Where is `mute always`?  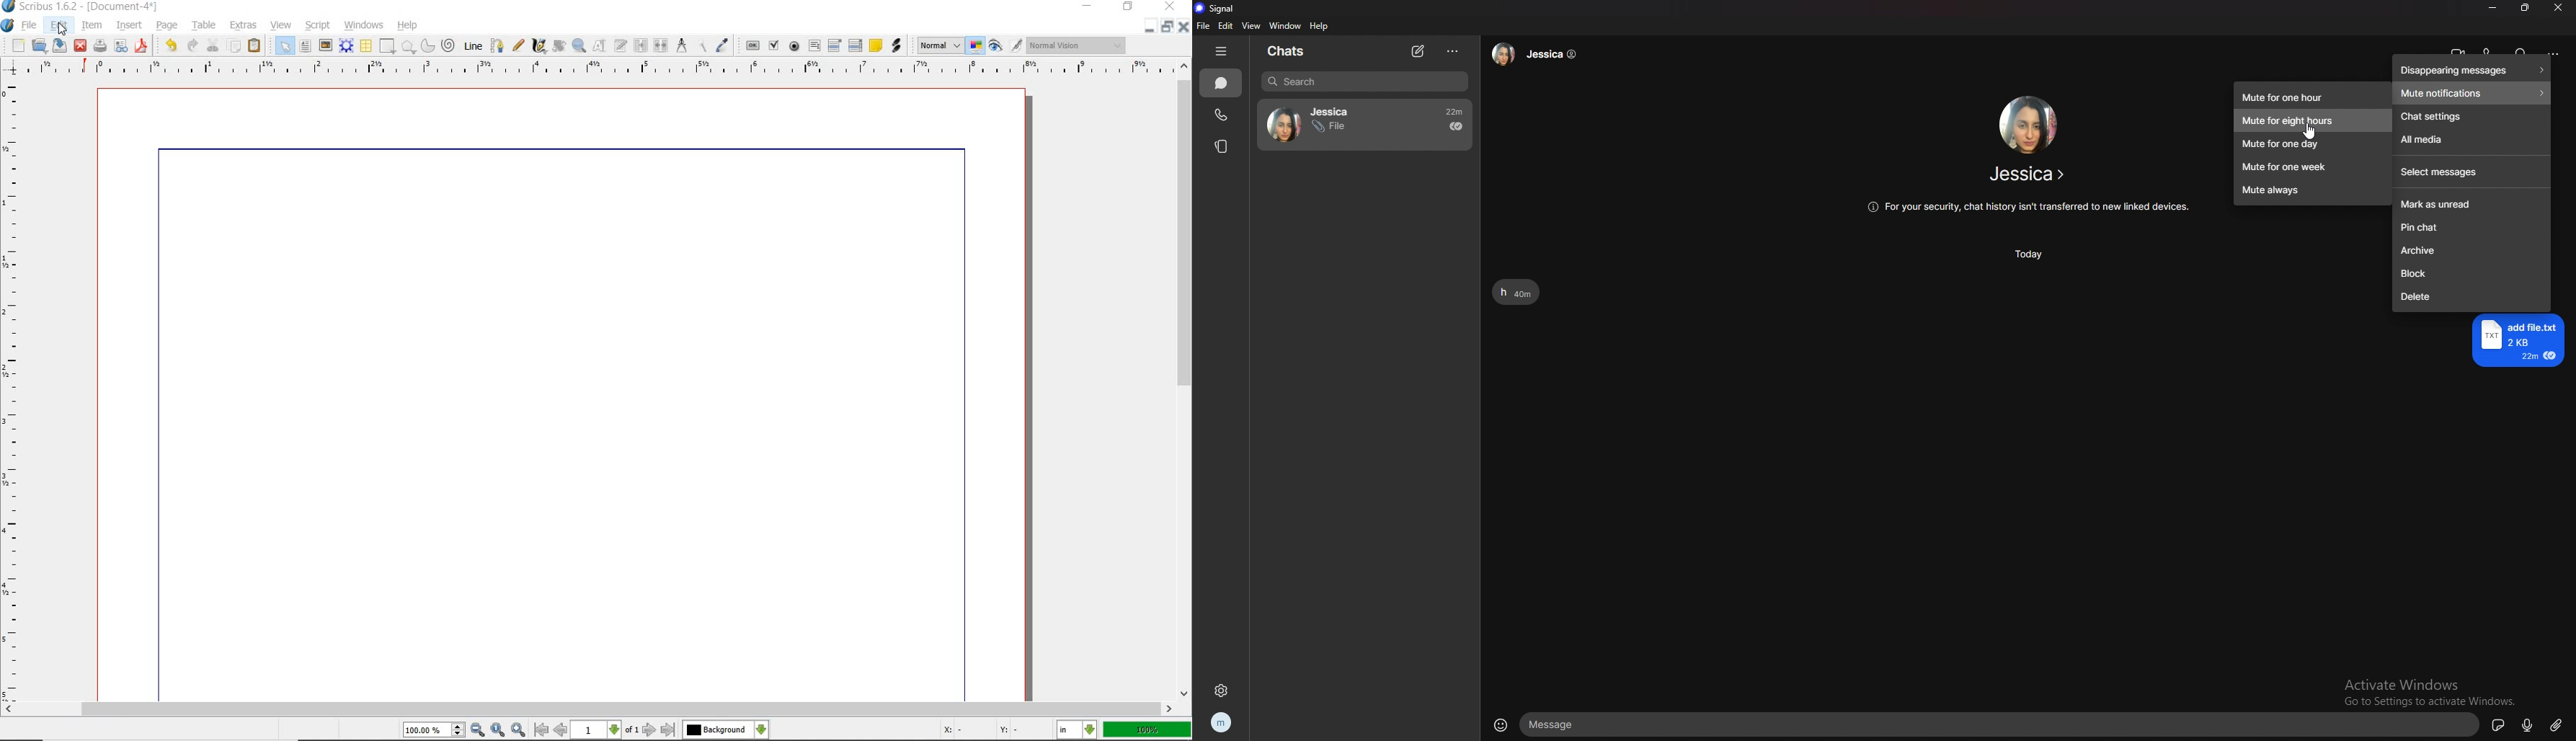 mute always is located at coordinates (2313, 190).